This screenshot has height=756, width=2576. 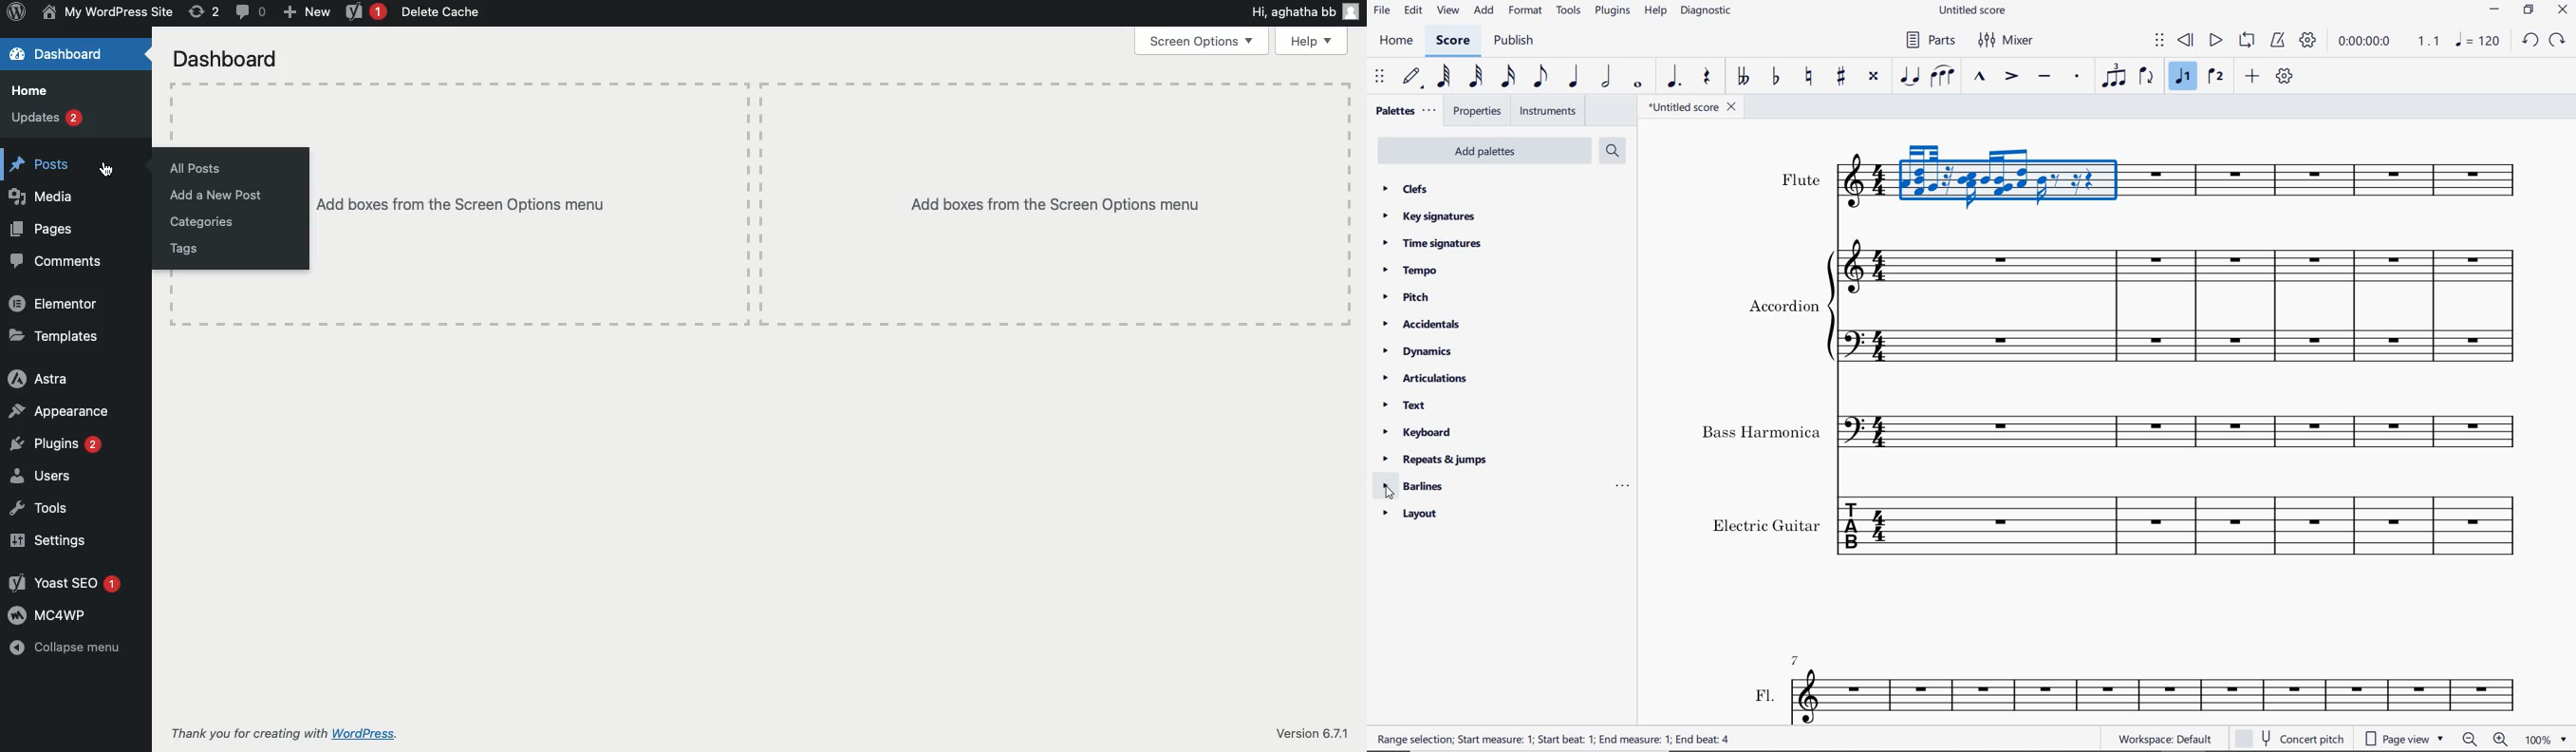 I want to click on Yoast, so click(x=366, y=12).